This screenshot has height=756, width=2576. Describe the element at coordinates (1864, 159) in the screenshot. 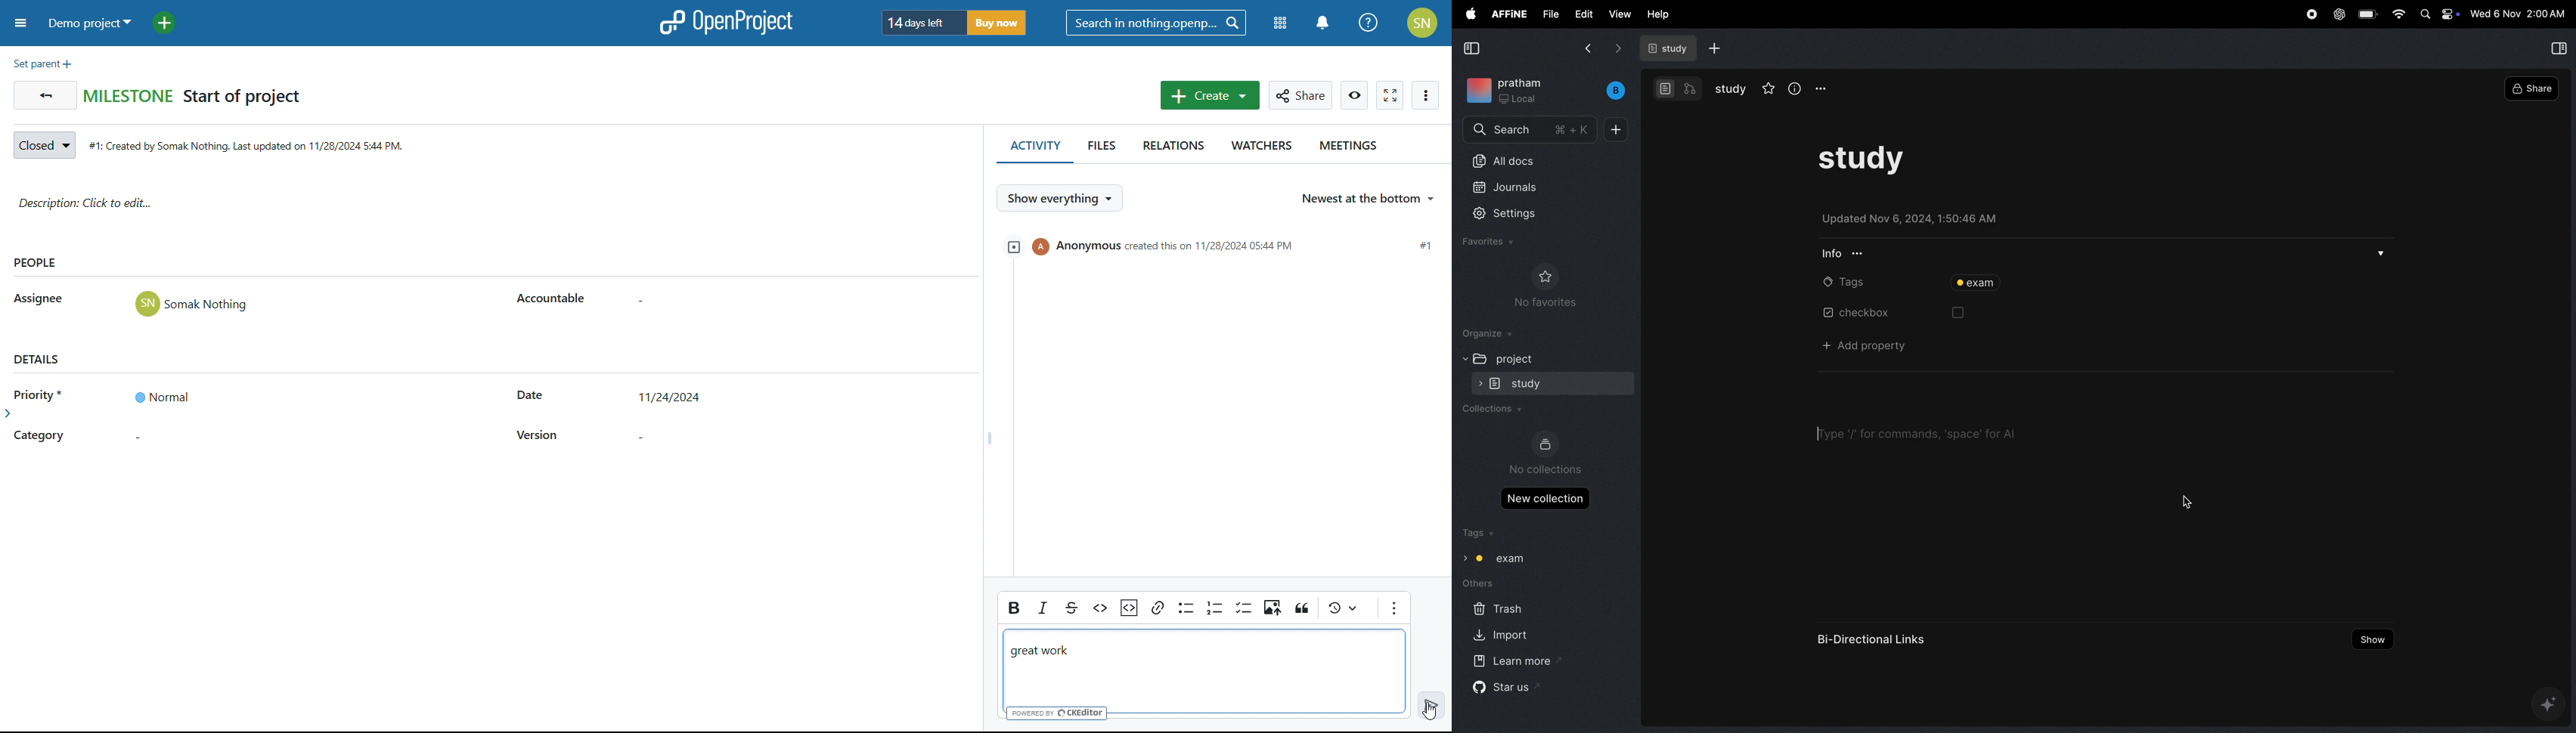

I see `task study` at that location.